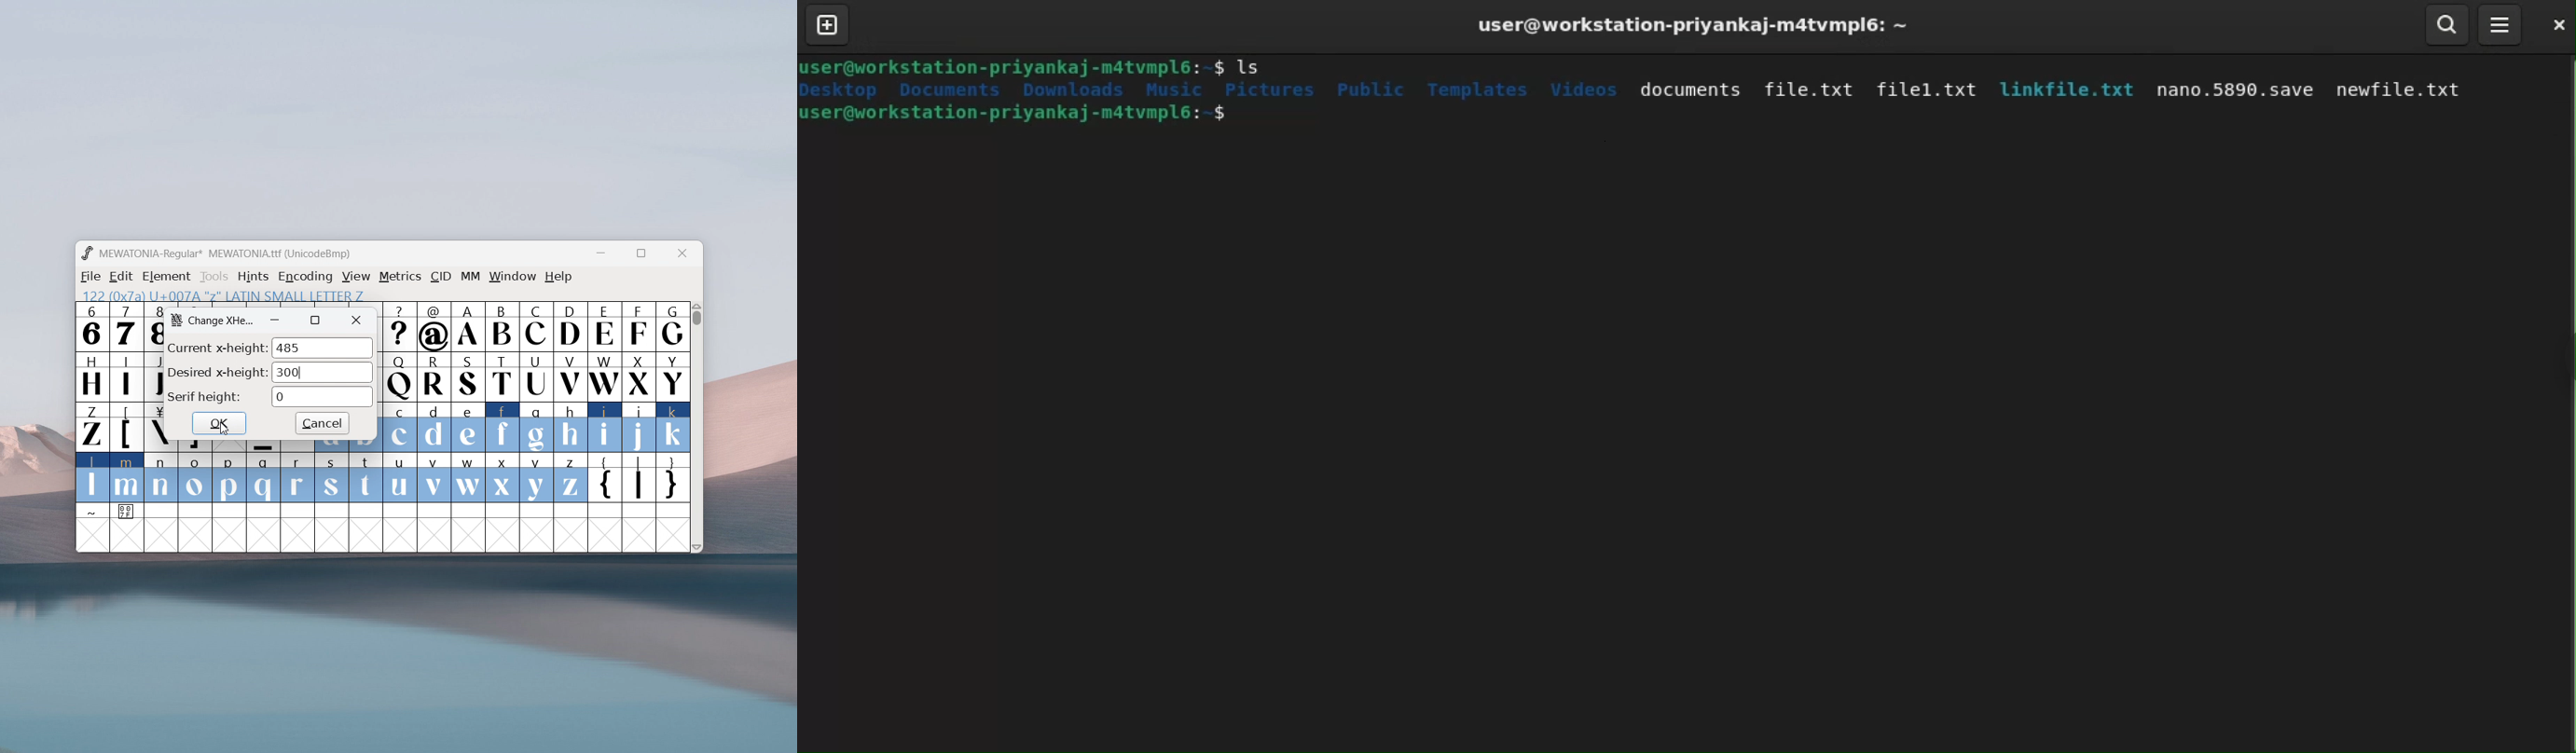  What do you see at coordinates (947, 89) in the screenshot?
I see `documents` at bounding box center [947, 89].